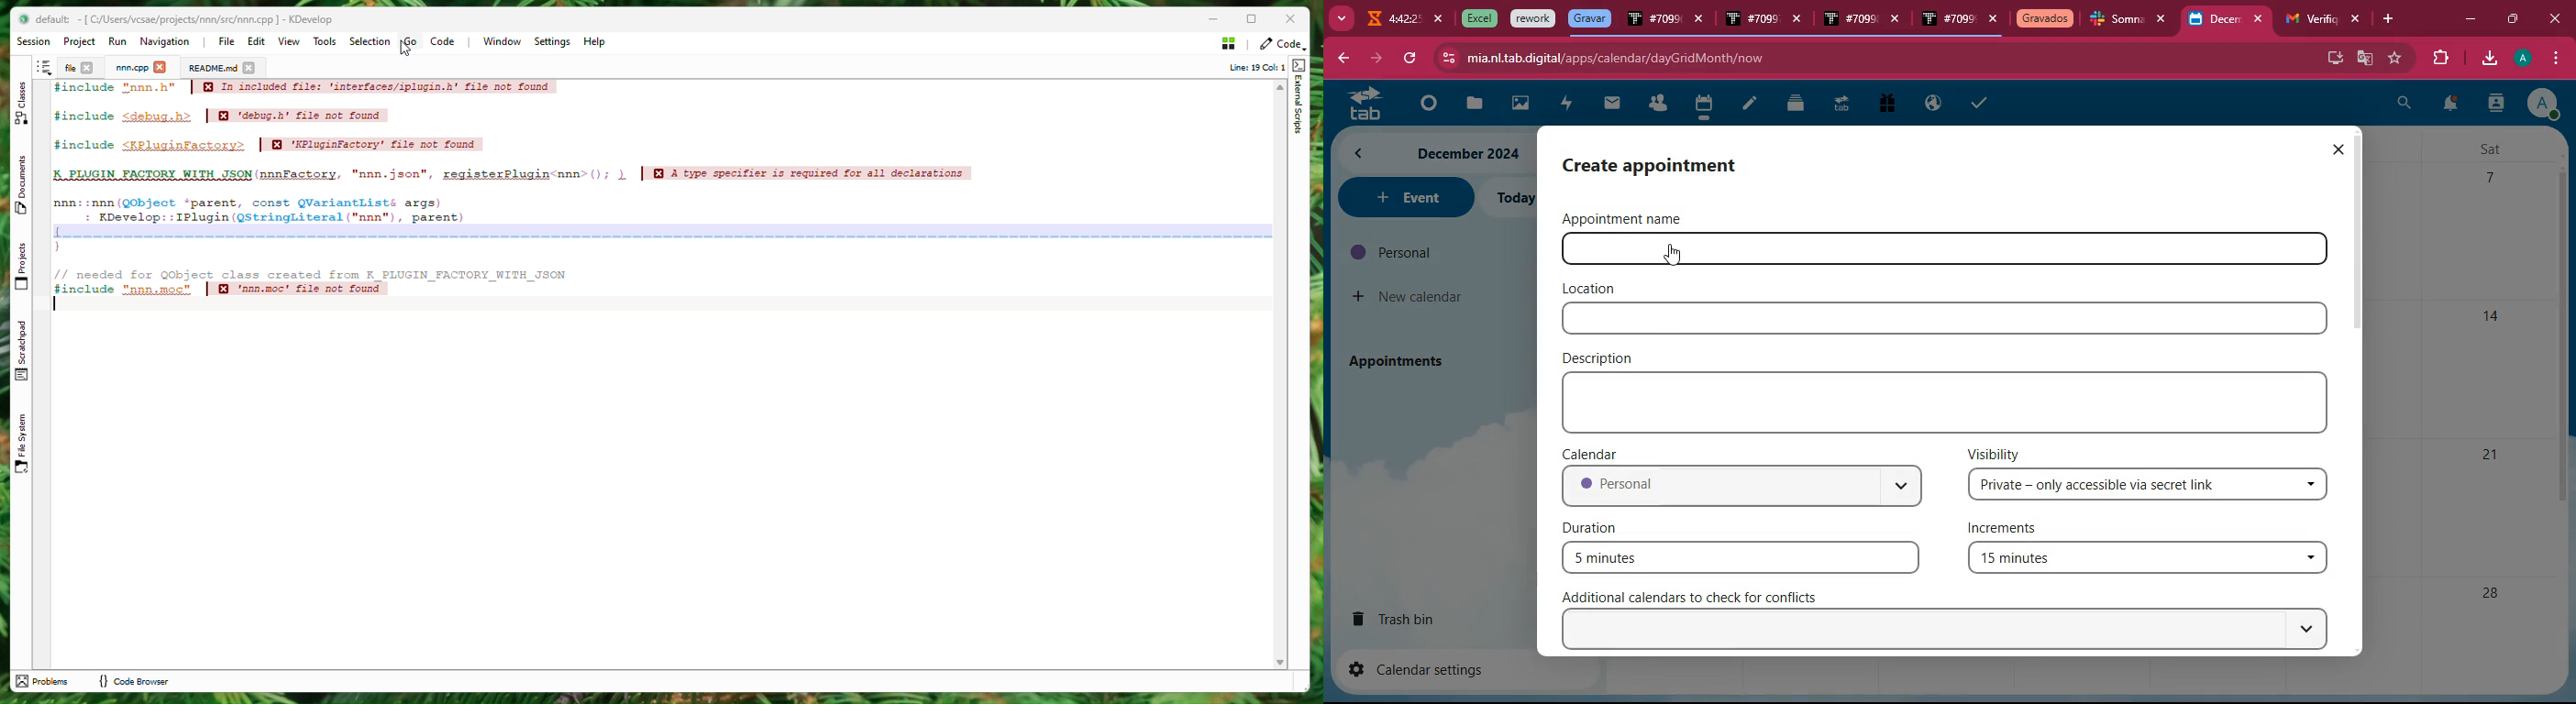  What do you see at coordinates (2262, 19) in the screenshot?
I see `close` at bounding box center [2262, 19].